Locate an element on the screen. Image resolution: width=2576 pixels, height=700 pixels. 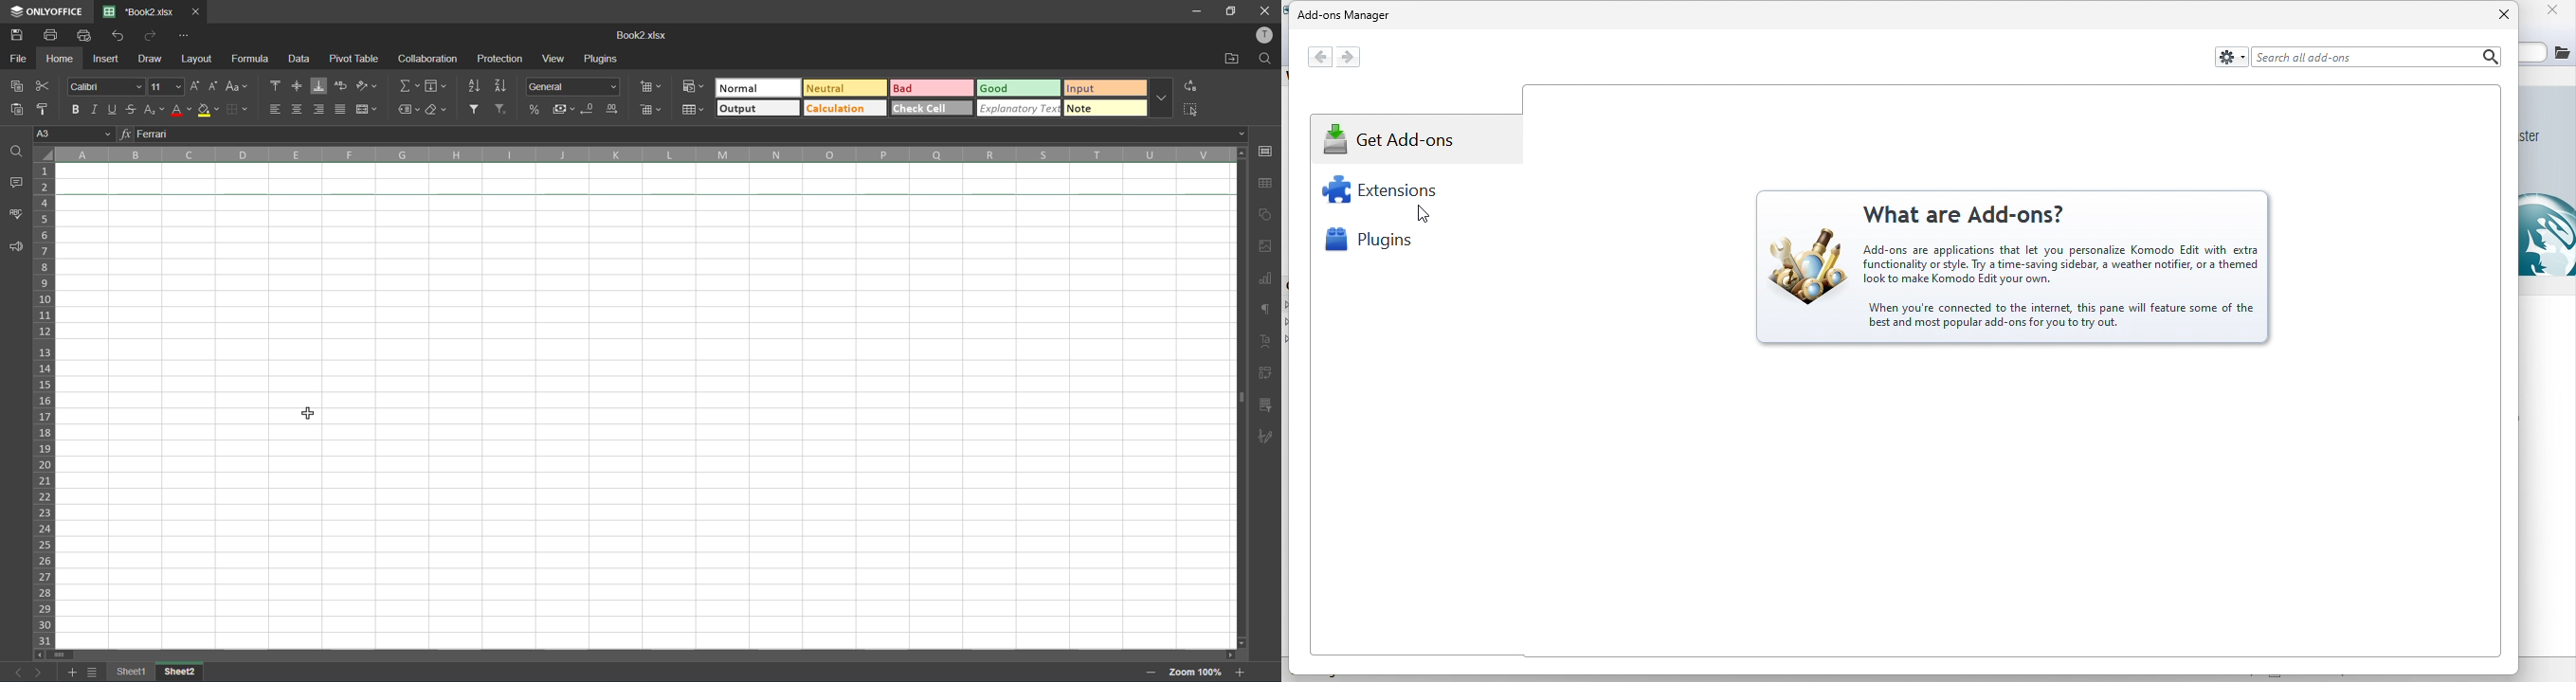
formula is located at coordinates (252, 58).